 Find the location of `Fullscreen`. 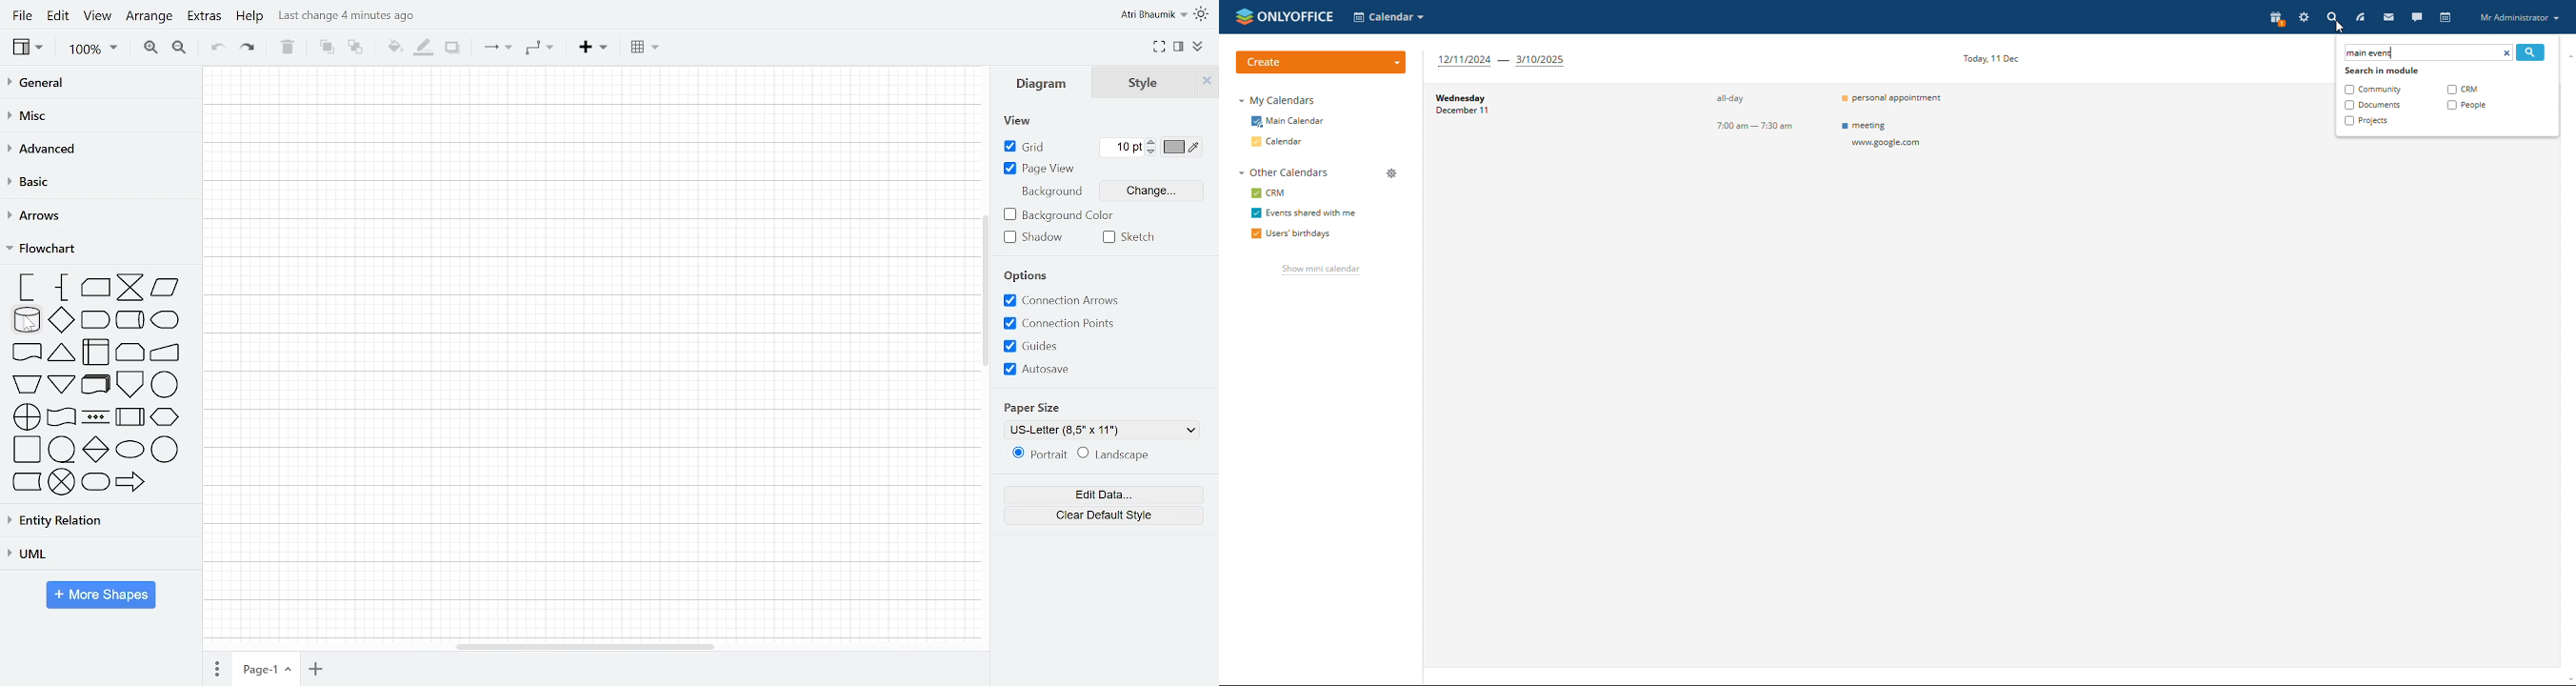

Fullscreen is located at coordinates (1160, 48).